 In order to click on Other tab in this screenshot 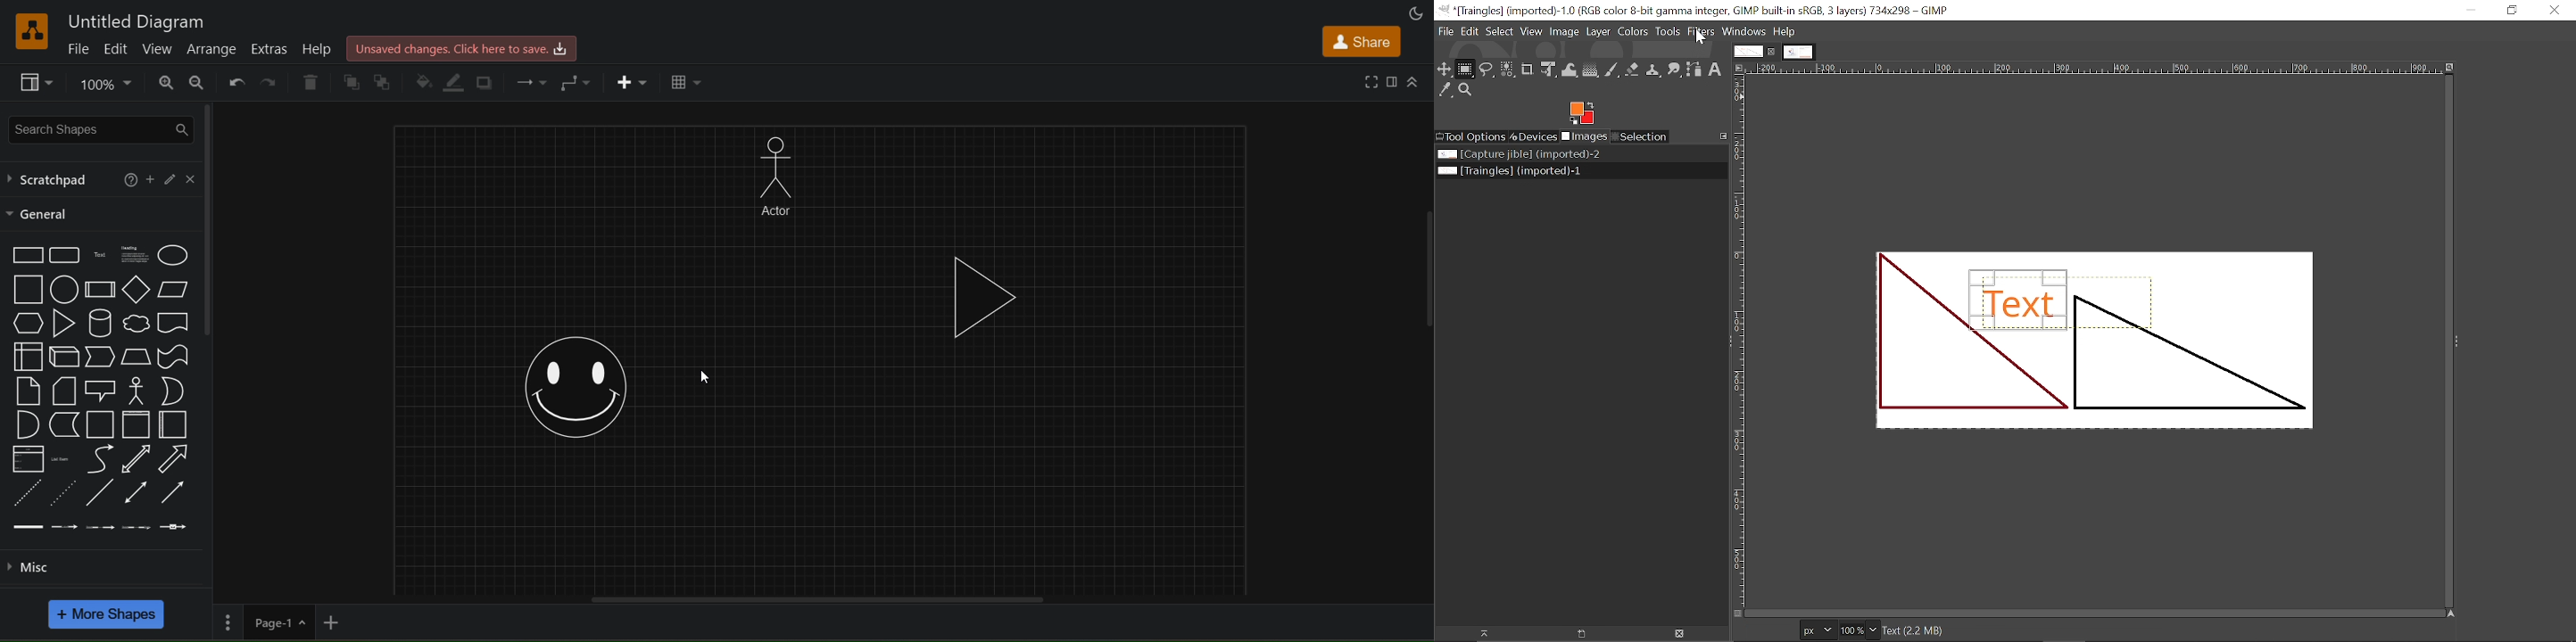, I will do `click(1798, 52)`.